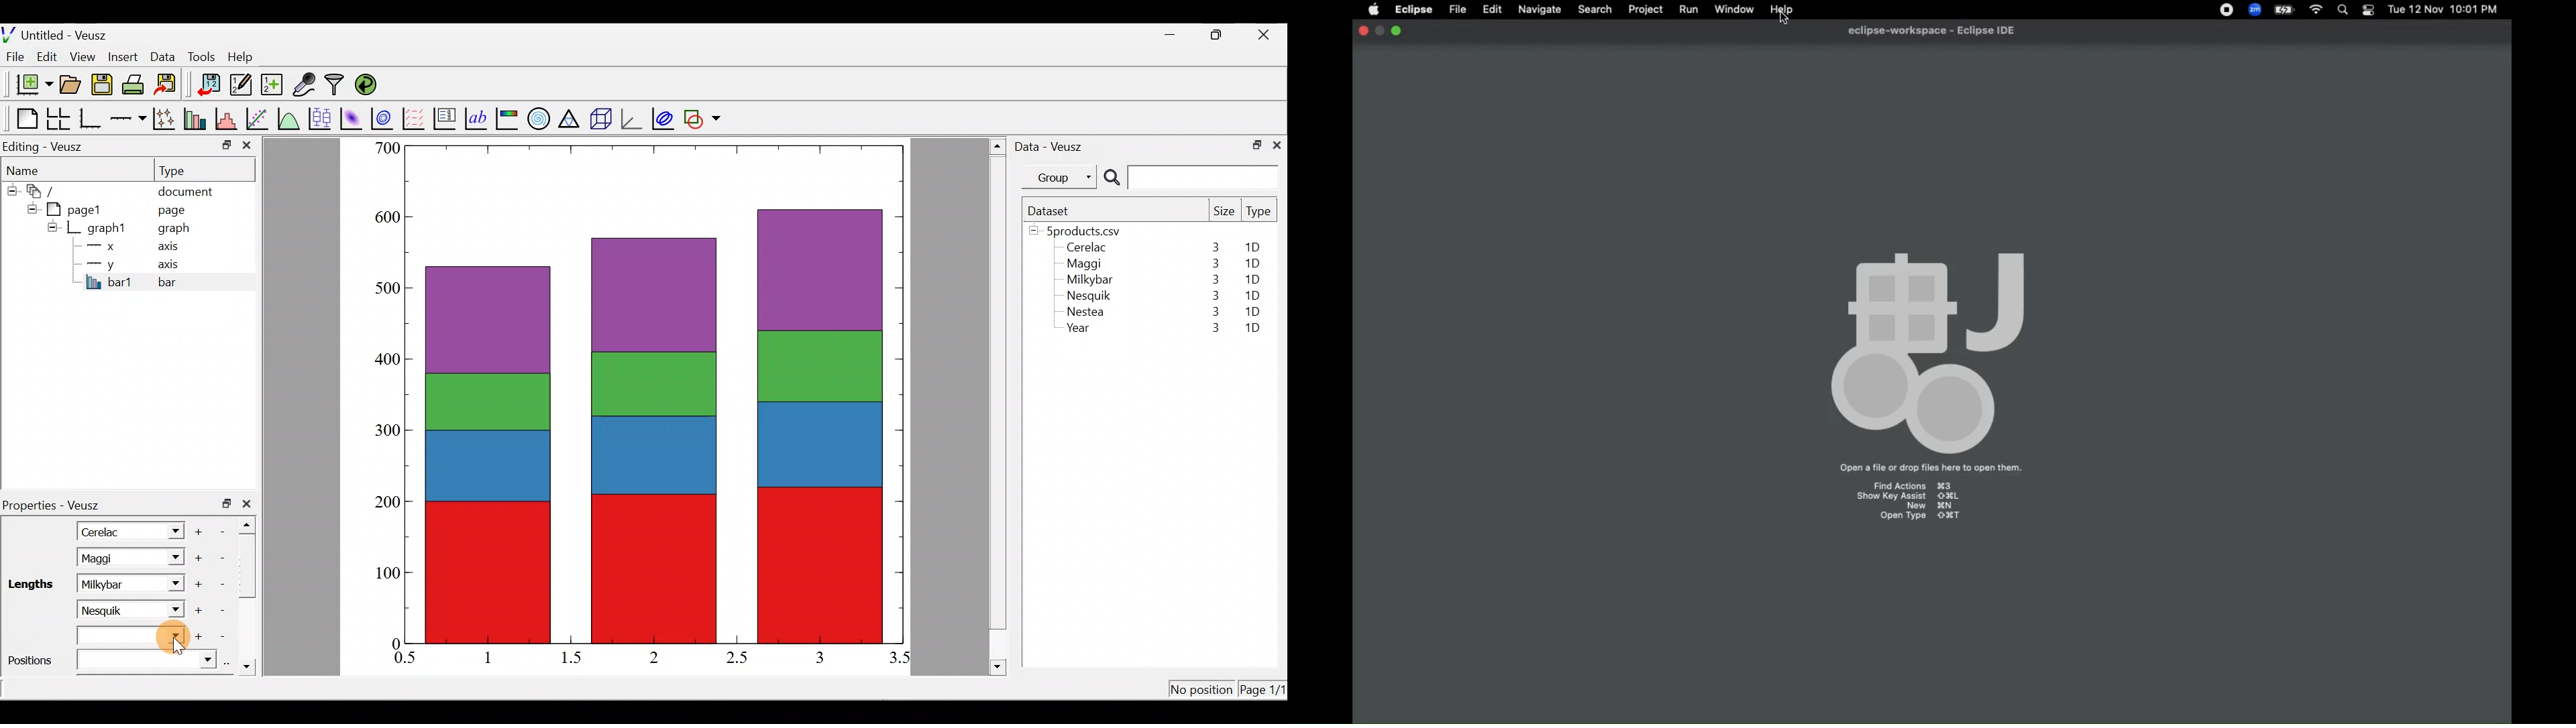 The width and height of the screenshot is (2576, 728). I want to click on Add another item, so click(201, 530).